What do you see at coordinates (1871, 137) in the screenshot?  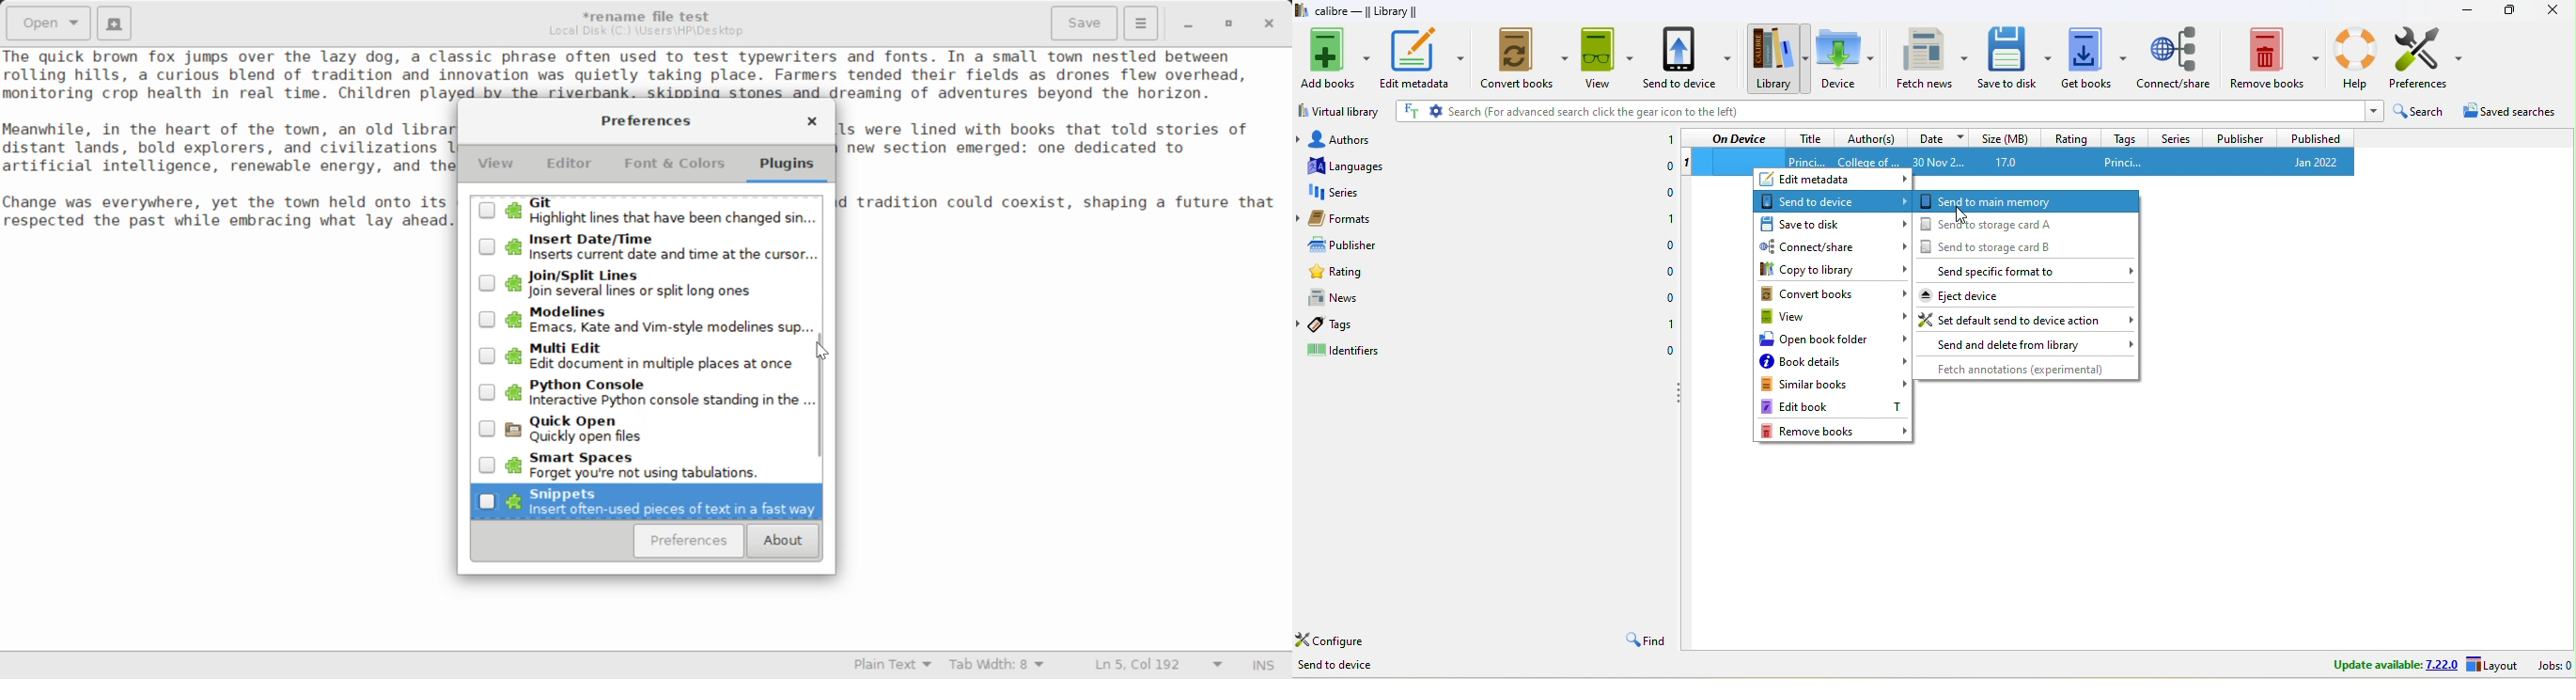 I see `author(s)` at bounding box center [1871, 137].